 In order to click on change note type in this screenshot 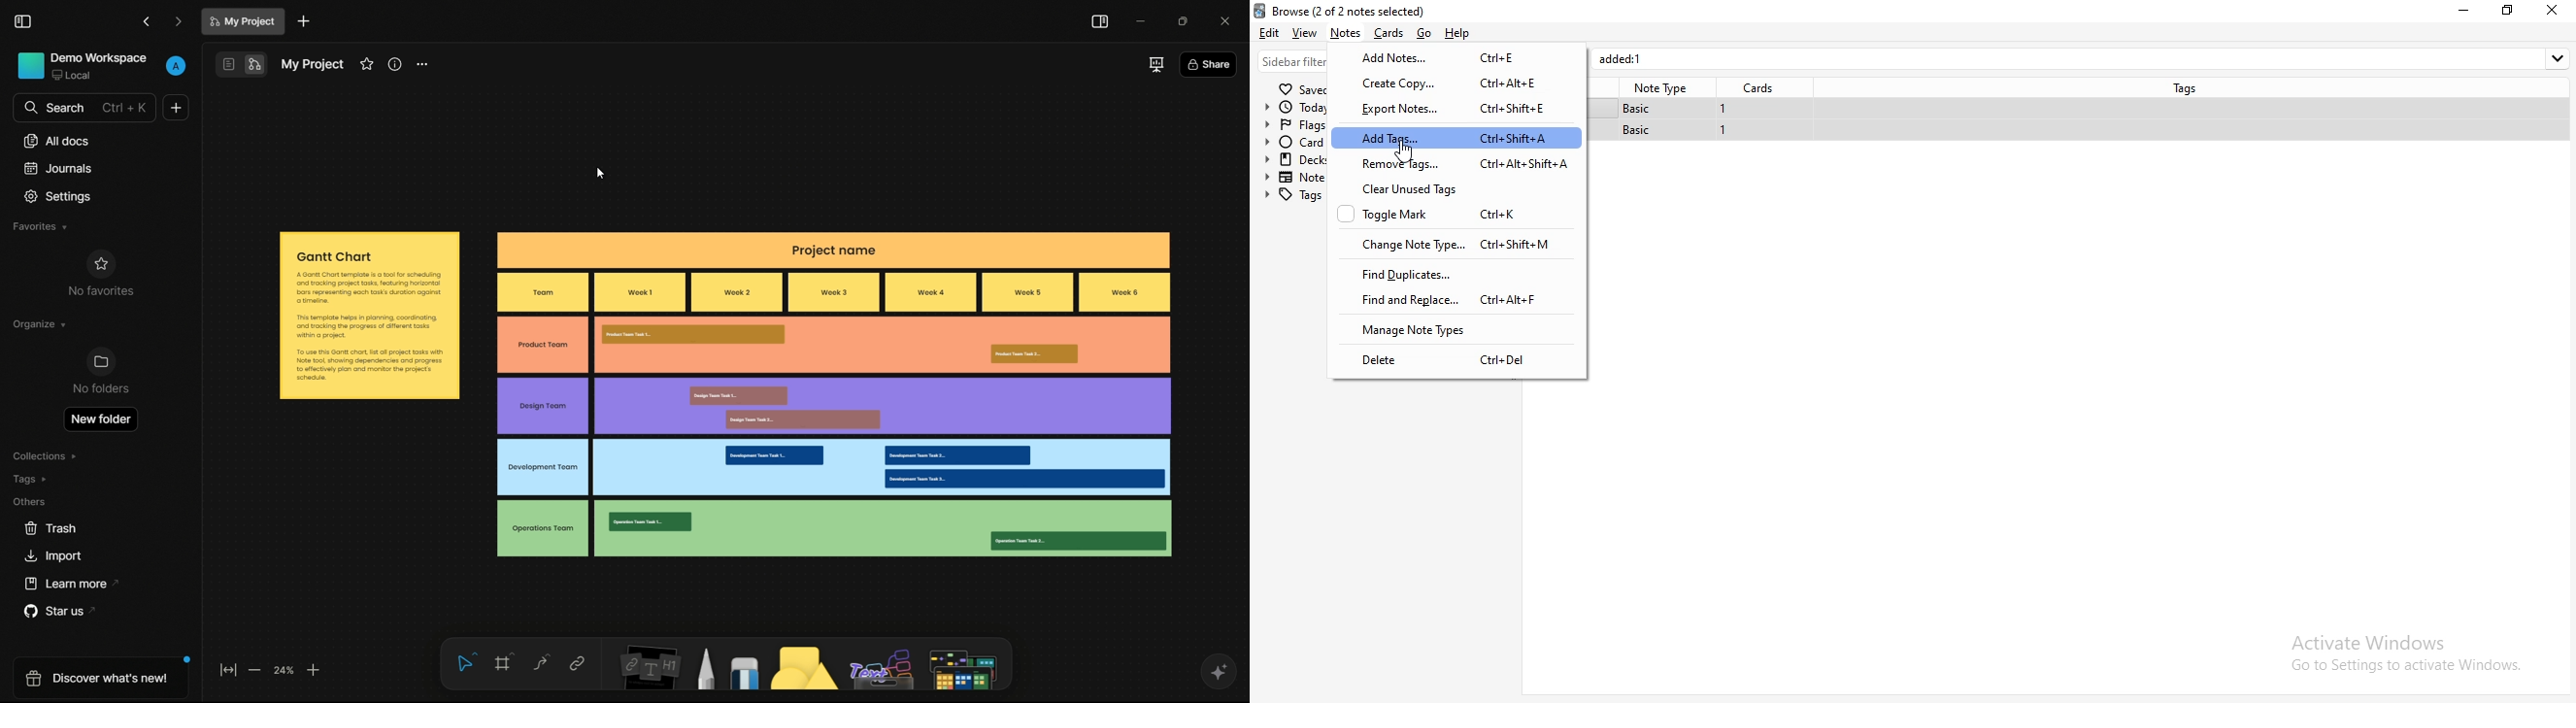, I will do `click(1458, 242)`.